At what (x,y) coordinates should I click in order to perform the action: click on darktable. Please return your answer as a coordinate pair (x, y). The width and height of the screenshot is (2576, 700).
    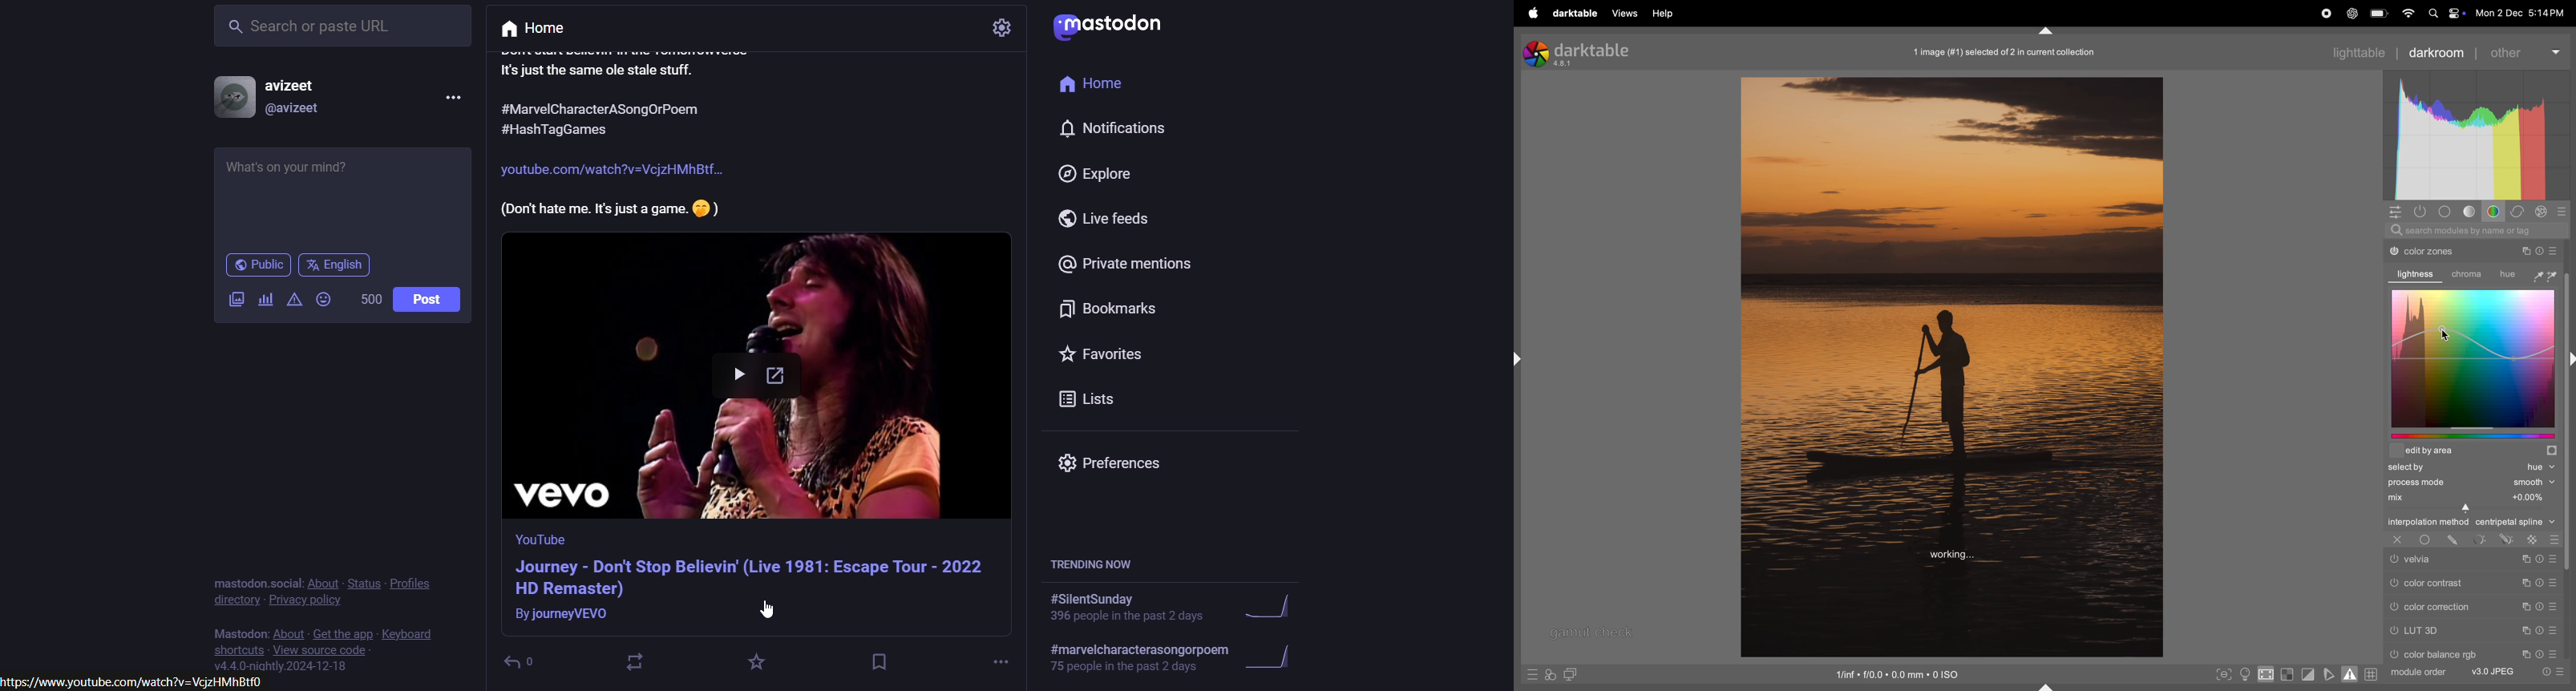
    Looking at the image, I should click on (1582, 55).